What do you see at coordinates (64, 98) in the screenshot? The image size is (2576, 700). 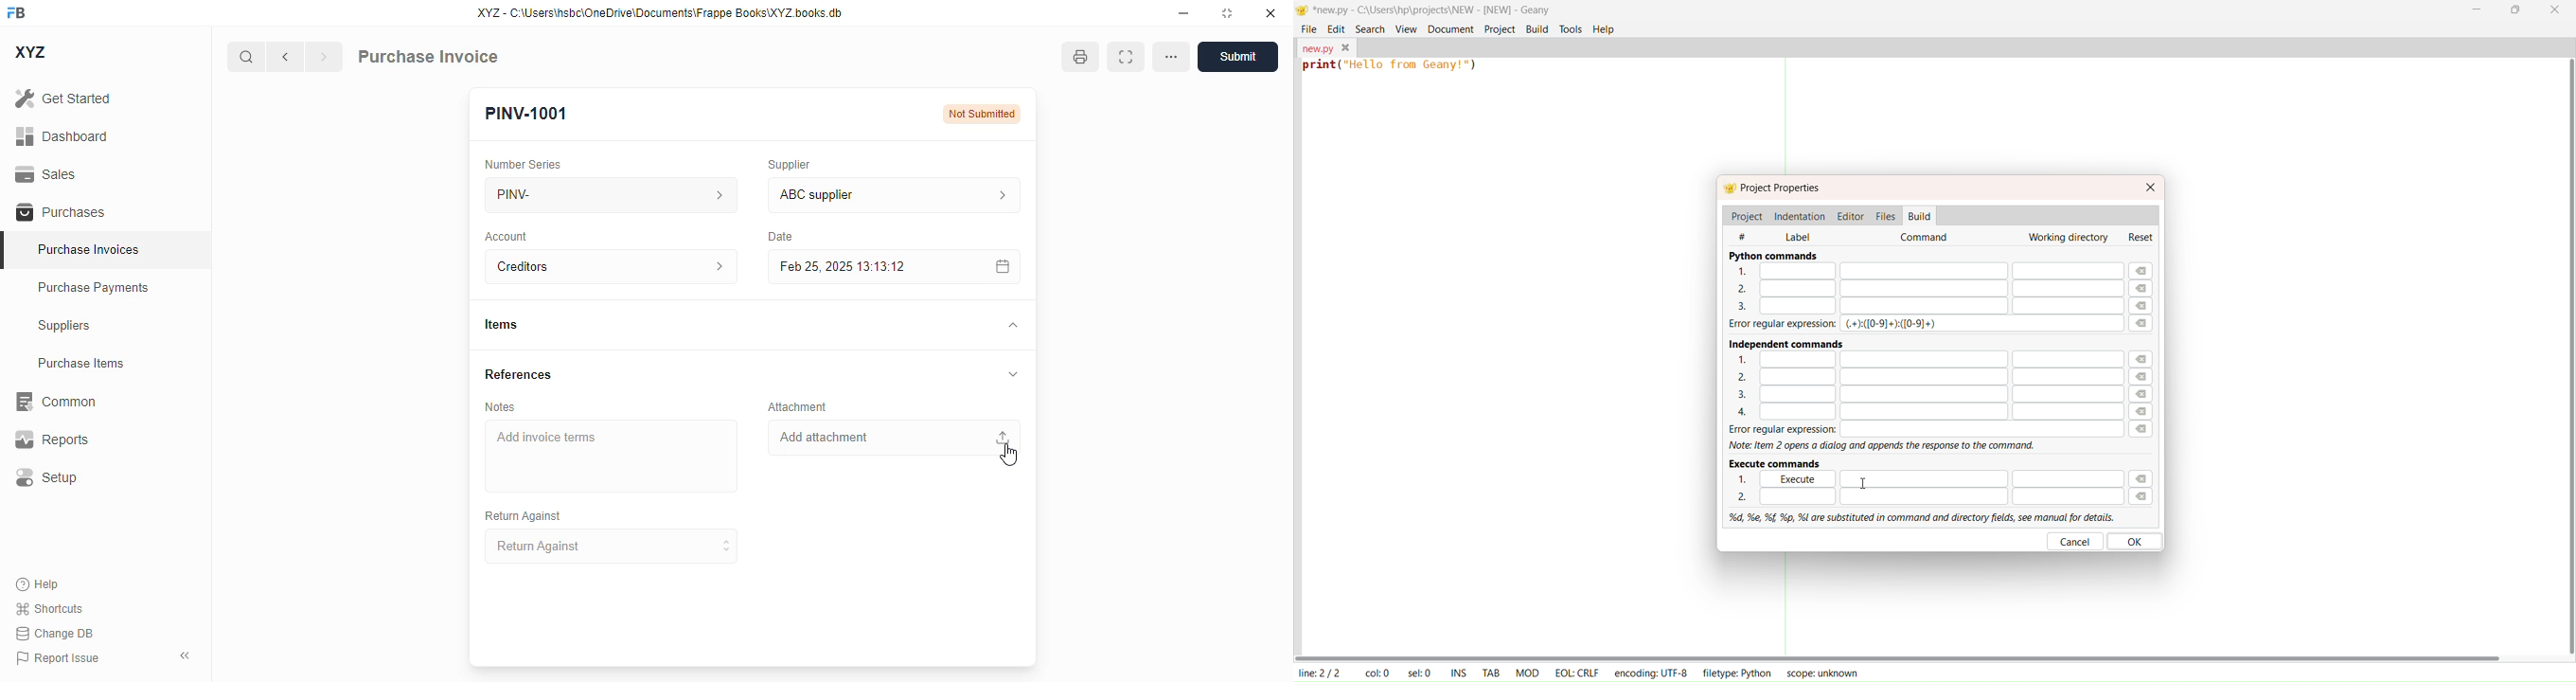 I see `get started` at bounding box center [64, 98].